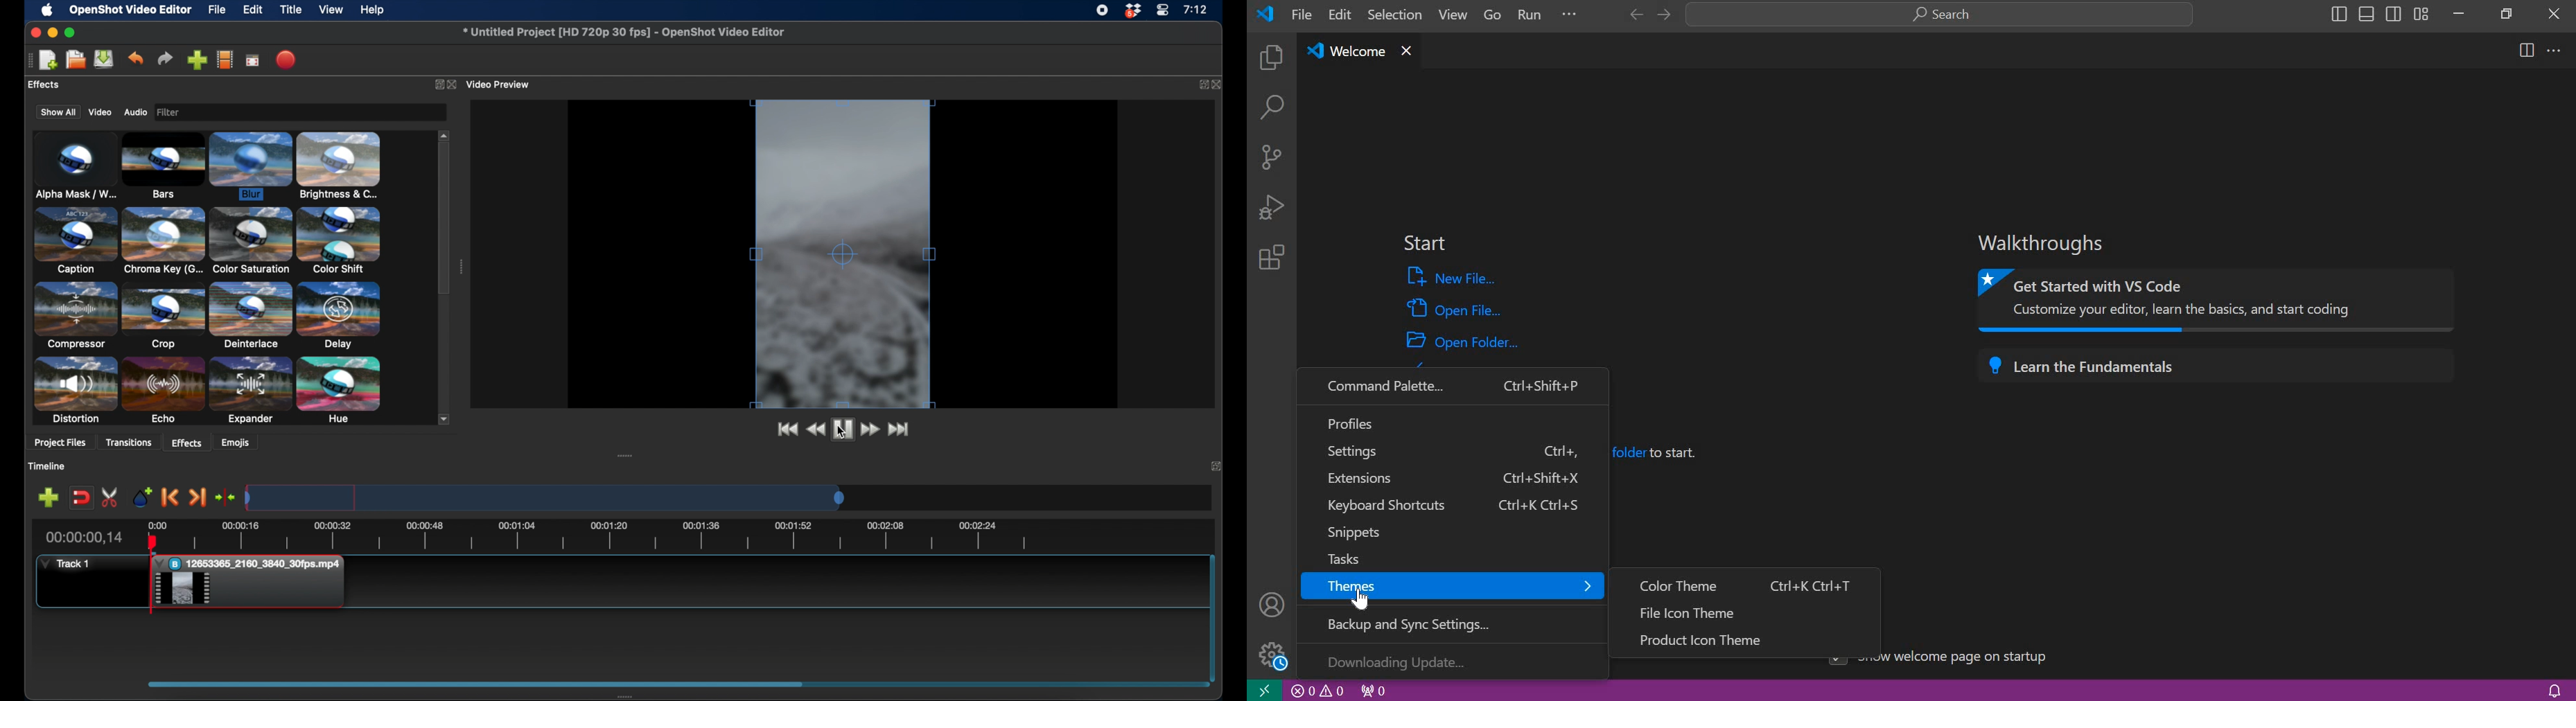 This screenshot has height=728, width=2576. I want to click on no problems, so click(1318, 691).